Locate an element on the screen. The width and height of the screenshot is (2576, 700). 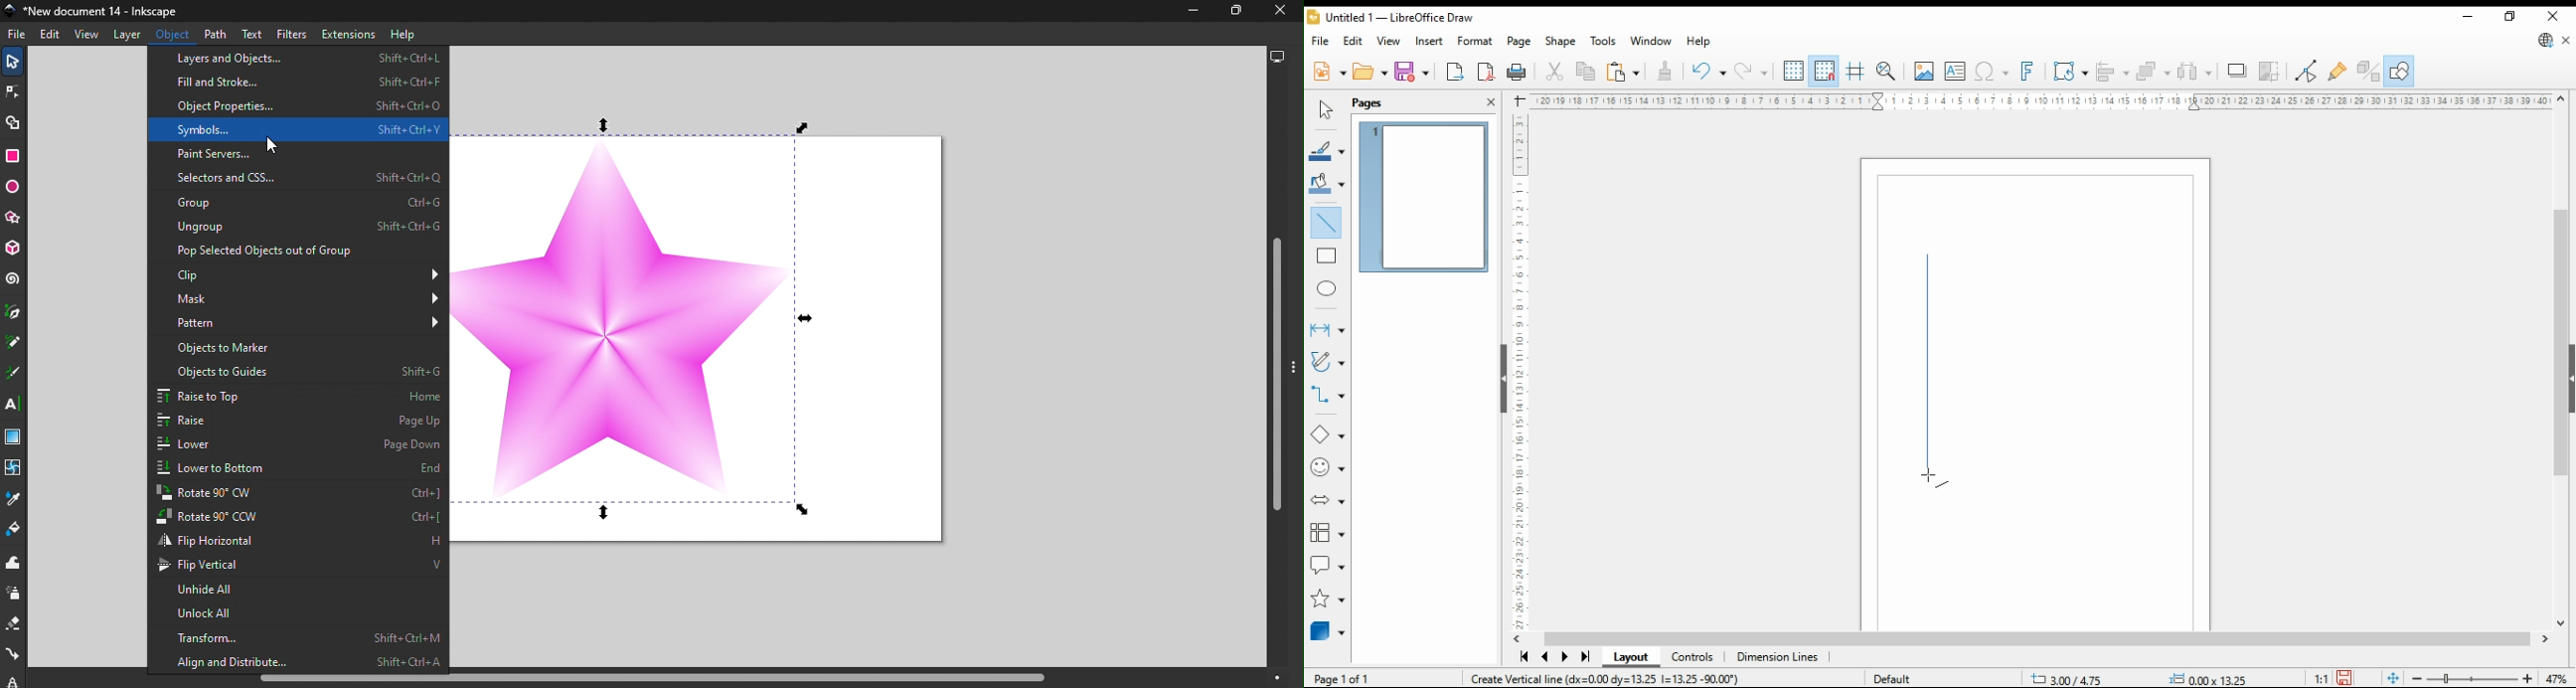
show draw functions is located at coordinates (2399, 71).